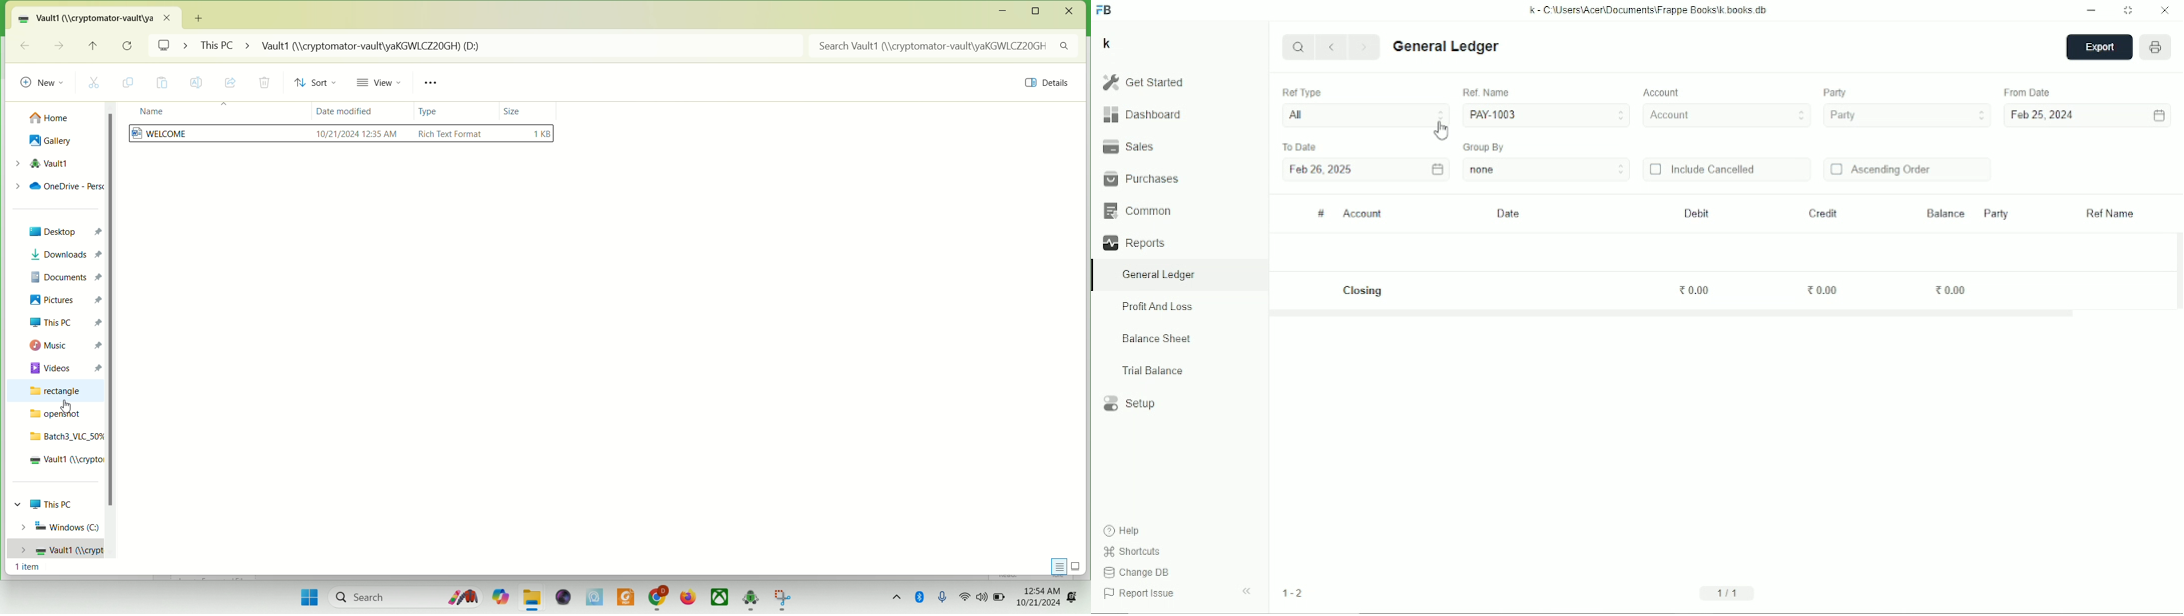 This screenshot has width=2184, height=616. What do you see at coordinates (1159, 275) in the screenshot?
I see `General ledger` at bounding box center [1159, 275].